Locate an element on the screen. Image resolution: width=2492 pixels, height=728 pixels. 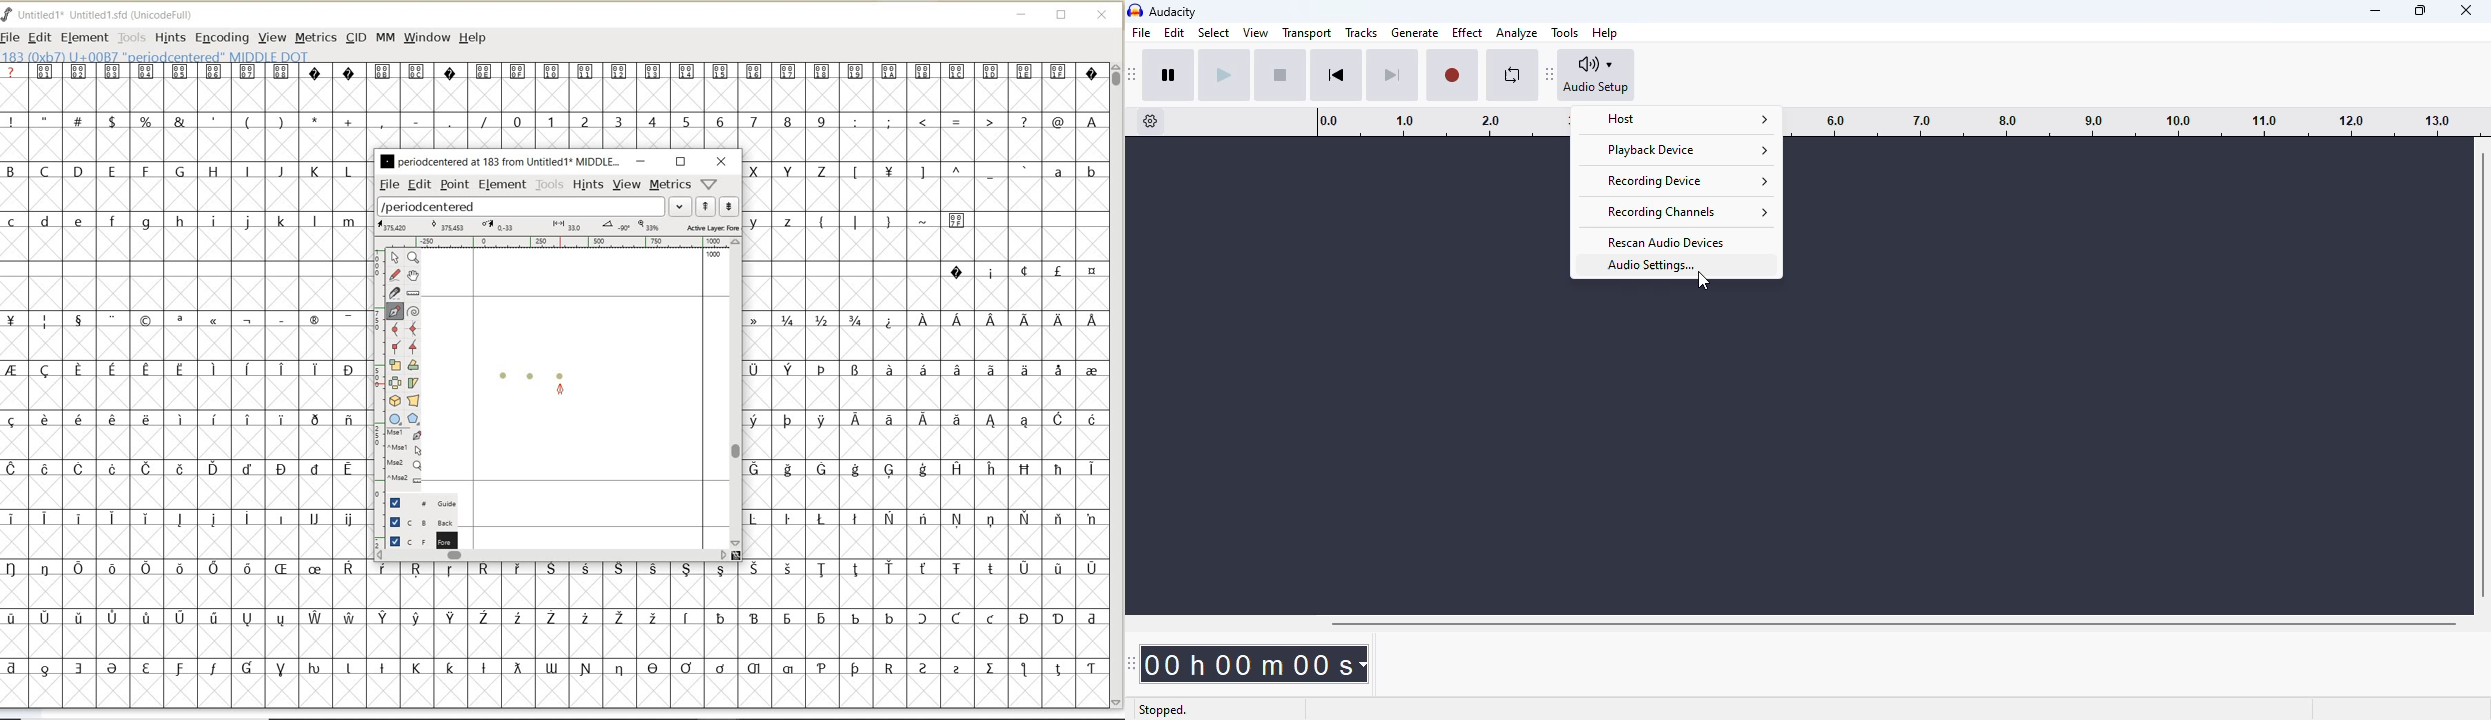
perform a perspective transformation on the selection is located at coordinates (414, 401).